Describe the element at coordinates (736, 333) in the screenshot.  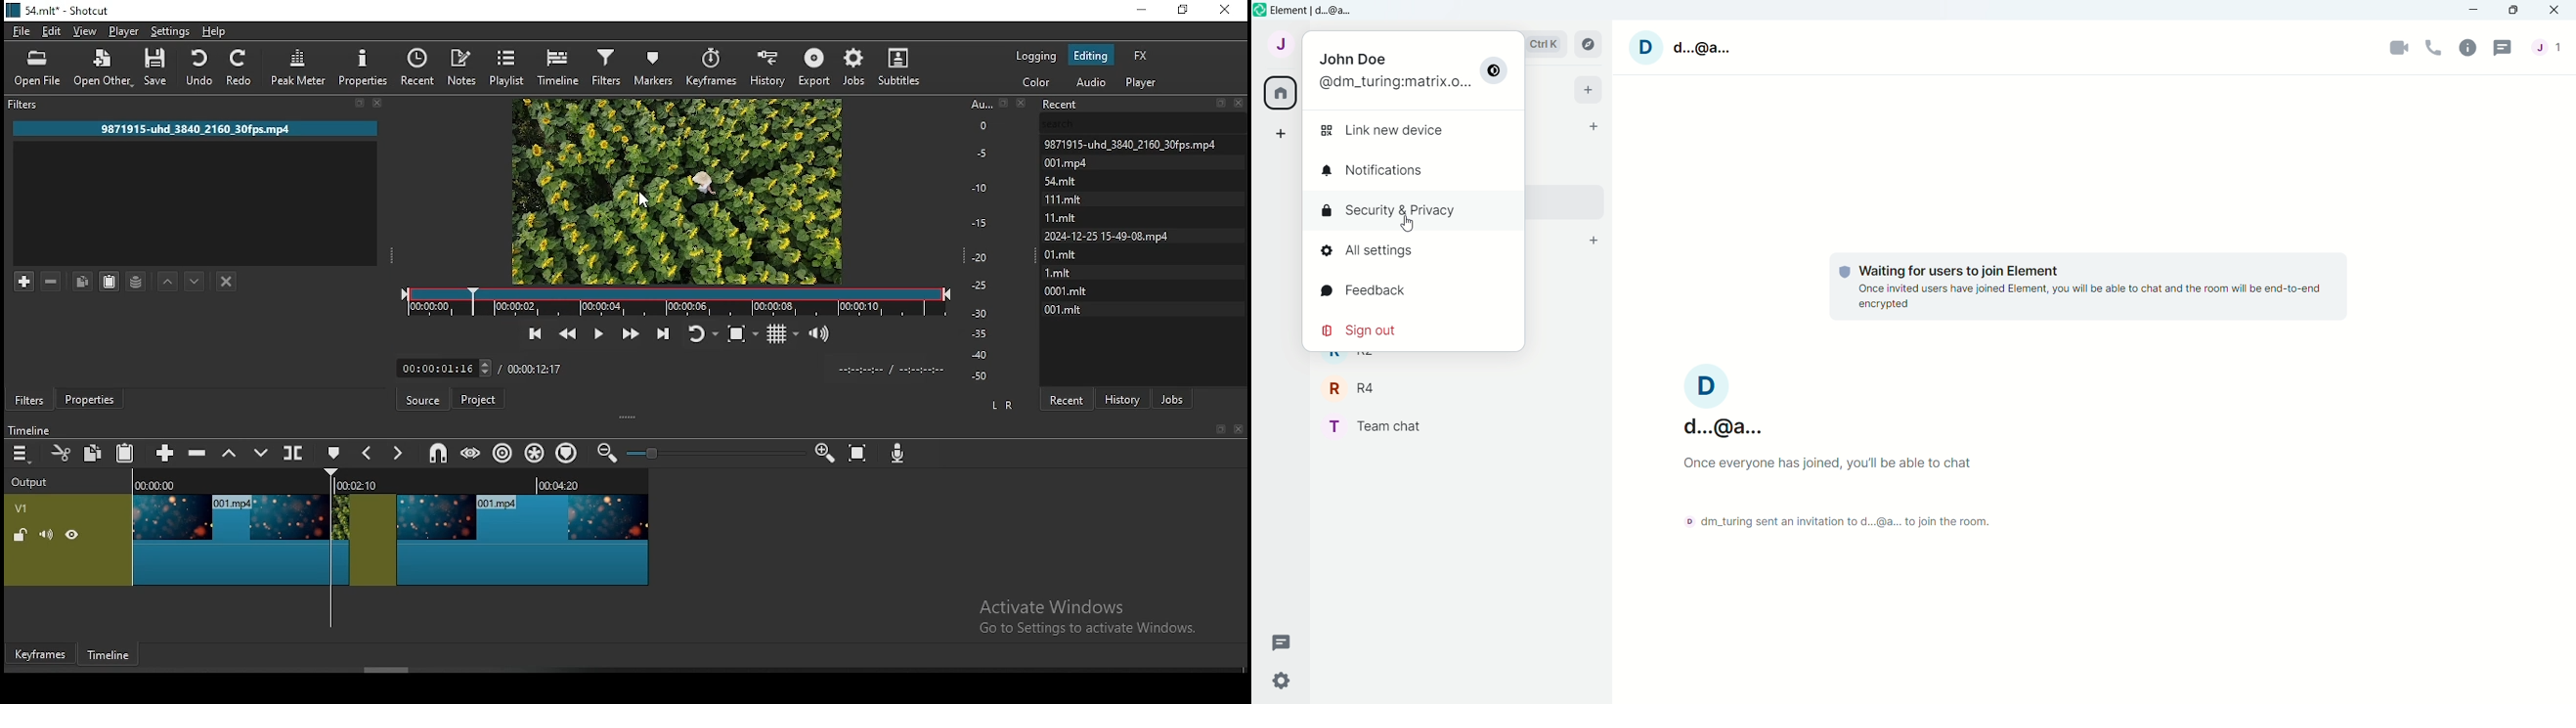
I see `toggle zoo` at that location.